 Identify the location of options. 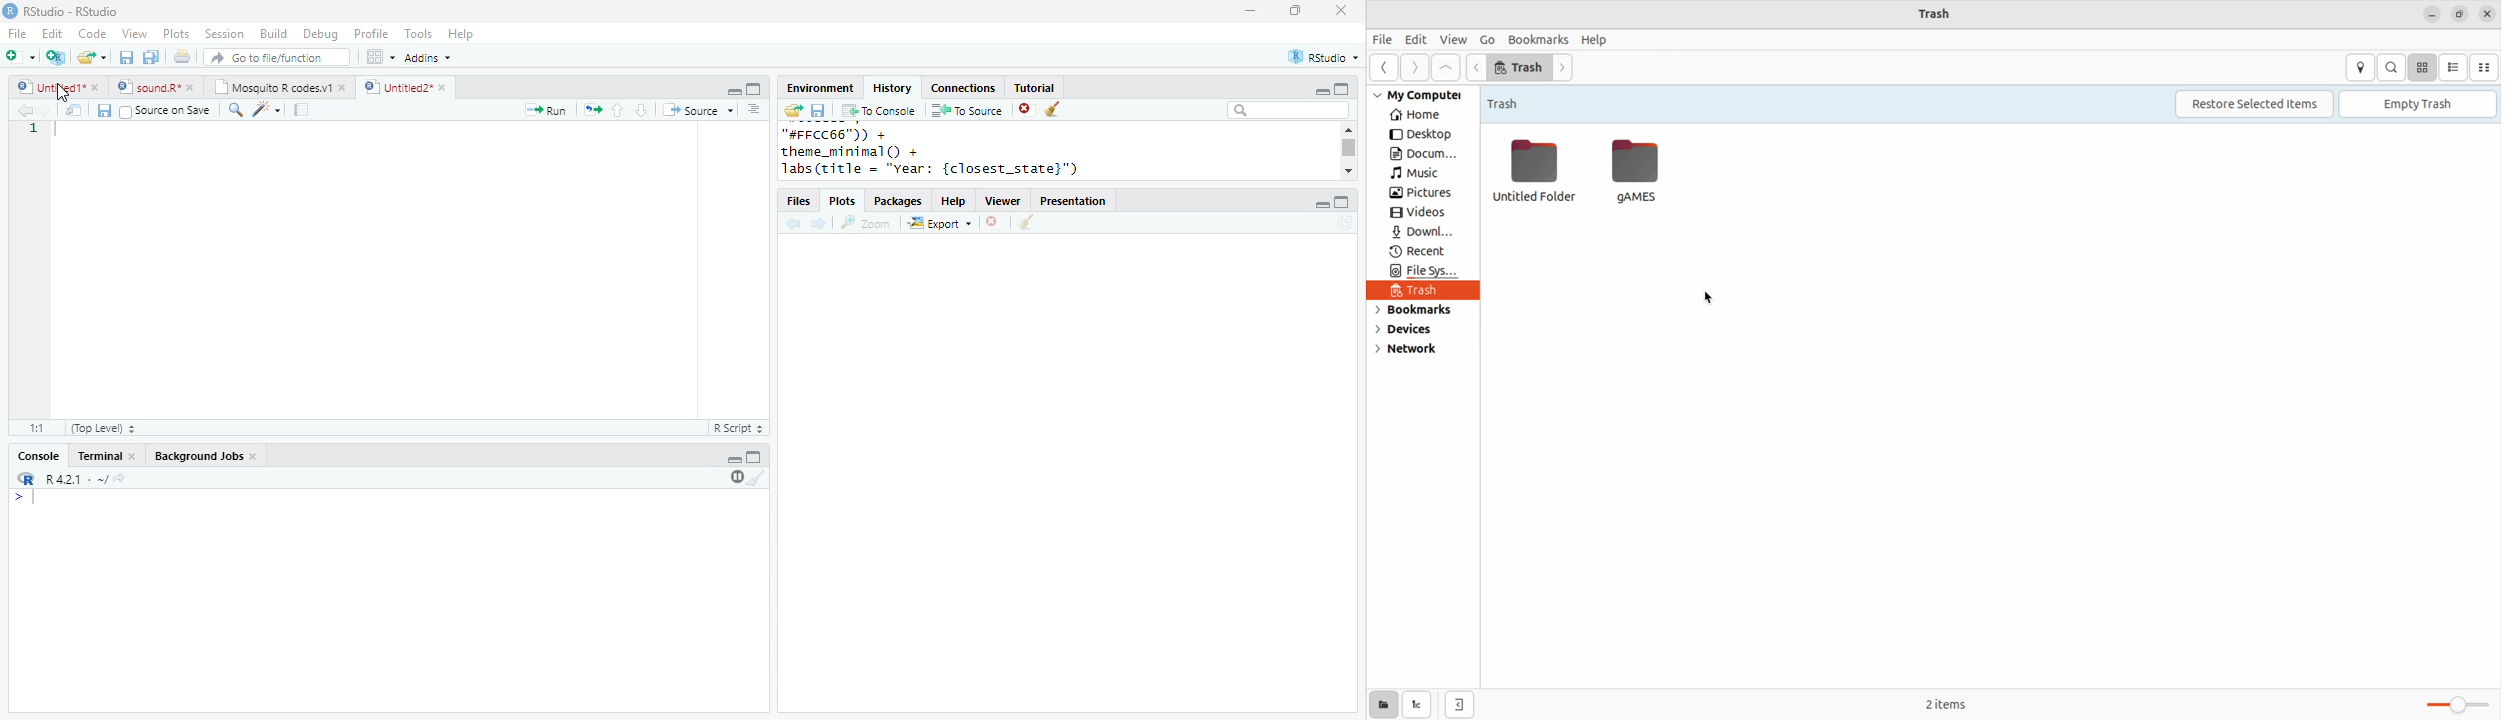
(752, 109).